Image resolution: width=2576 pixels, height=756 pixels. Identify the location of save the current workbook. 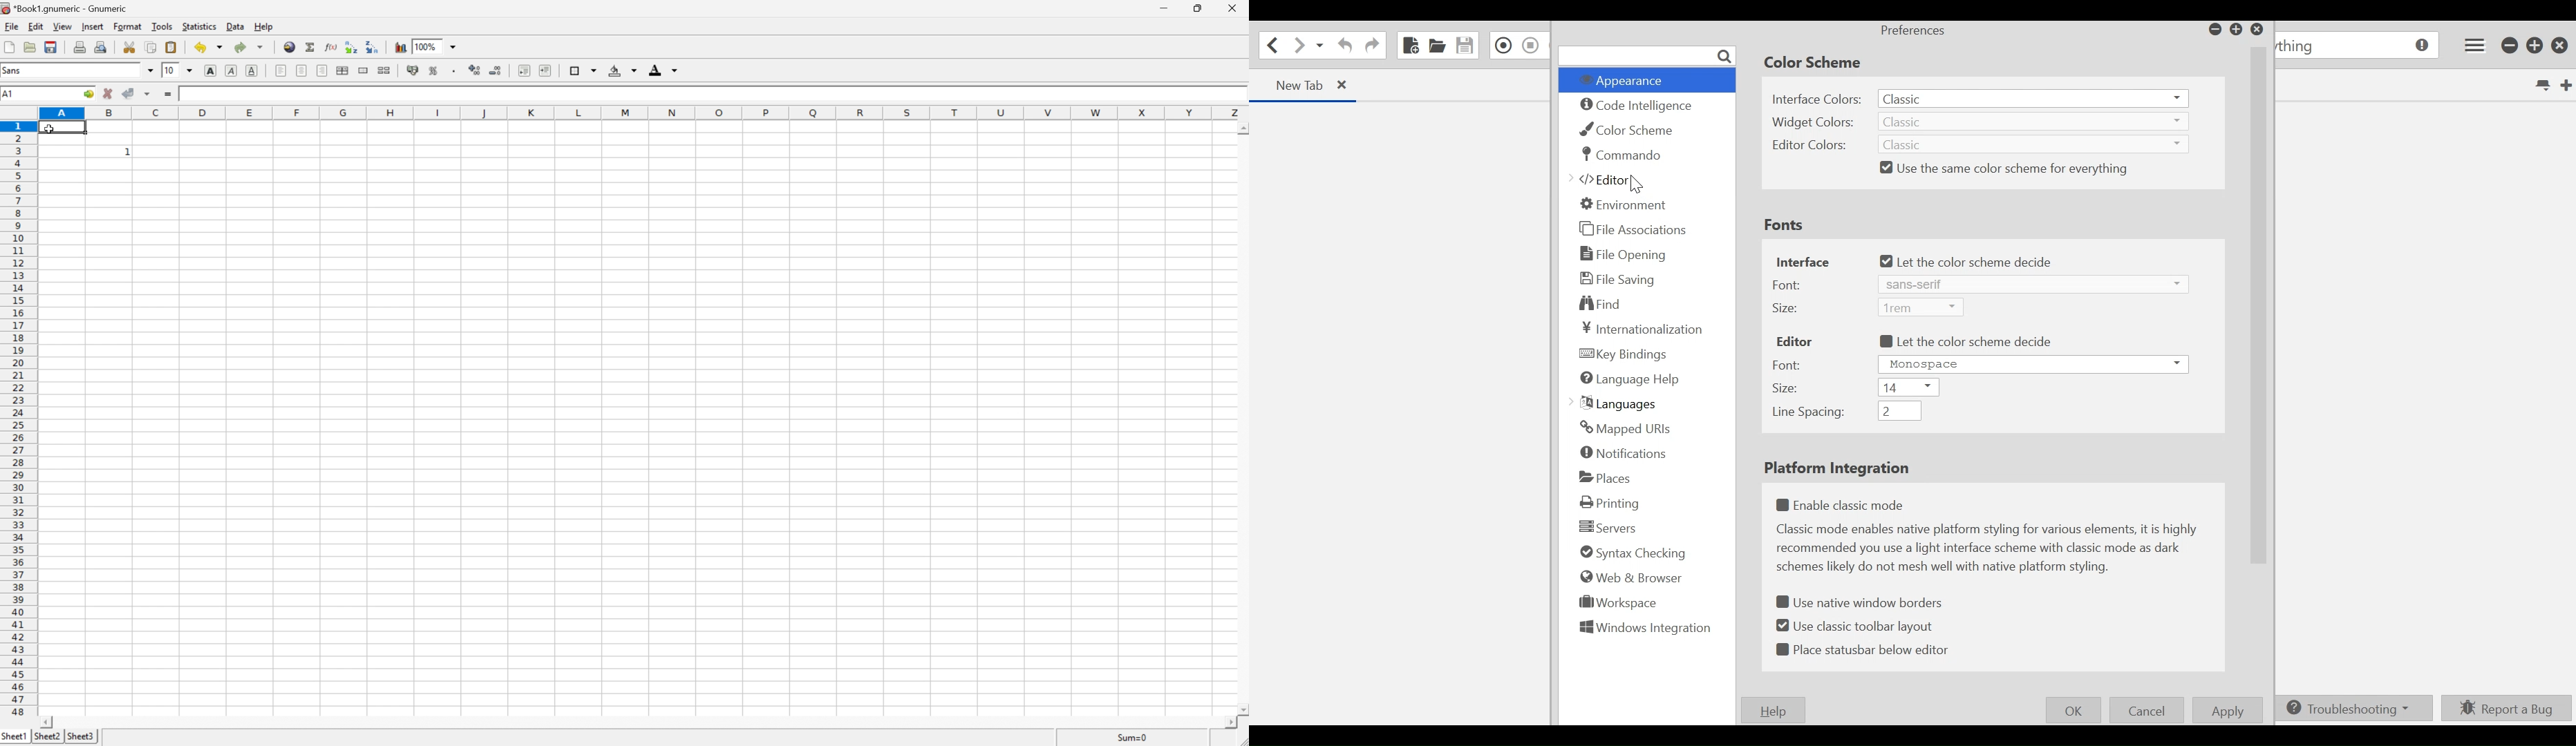
(52, 49).